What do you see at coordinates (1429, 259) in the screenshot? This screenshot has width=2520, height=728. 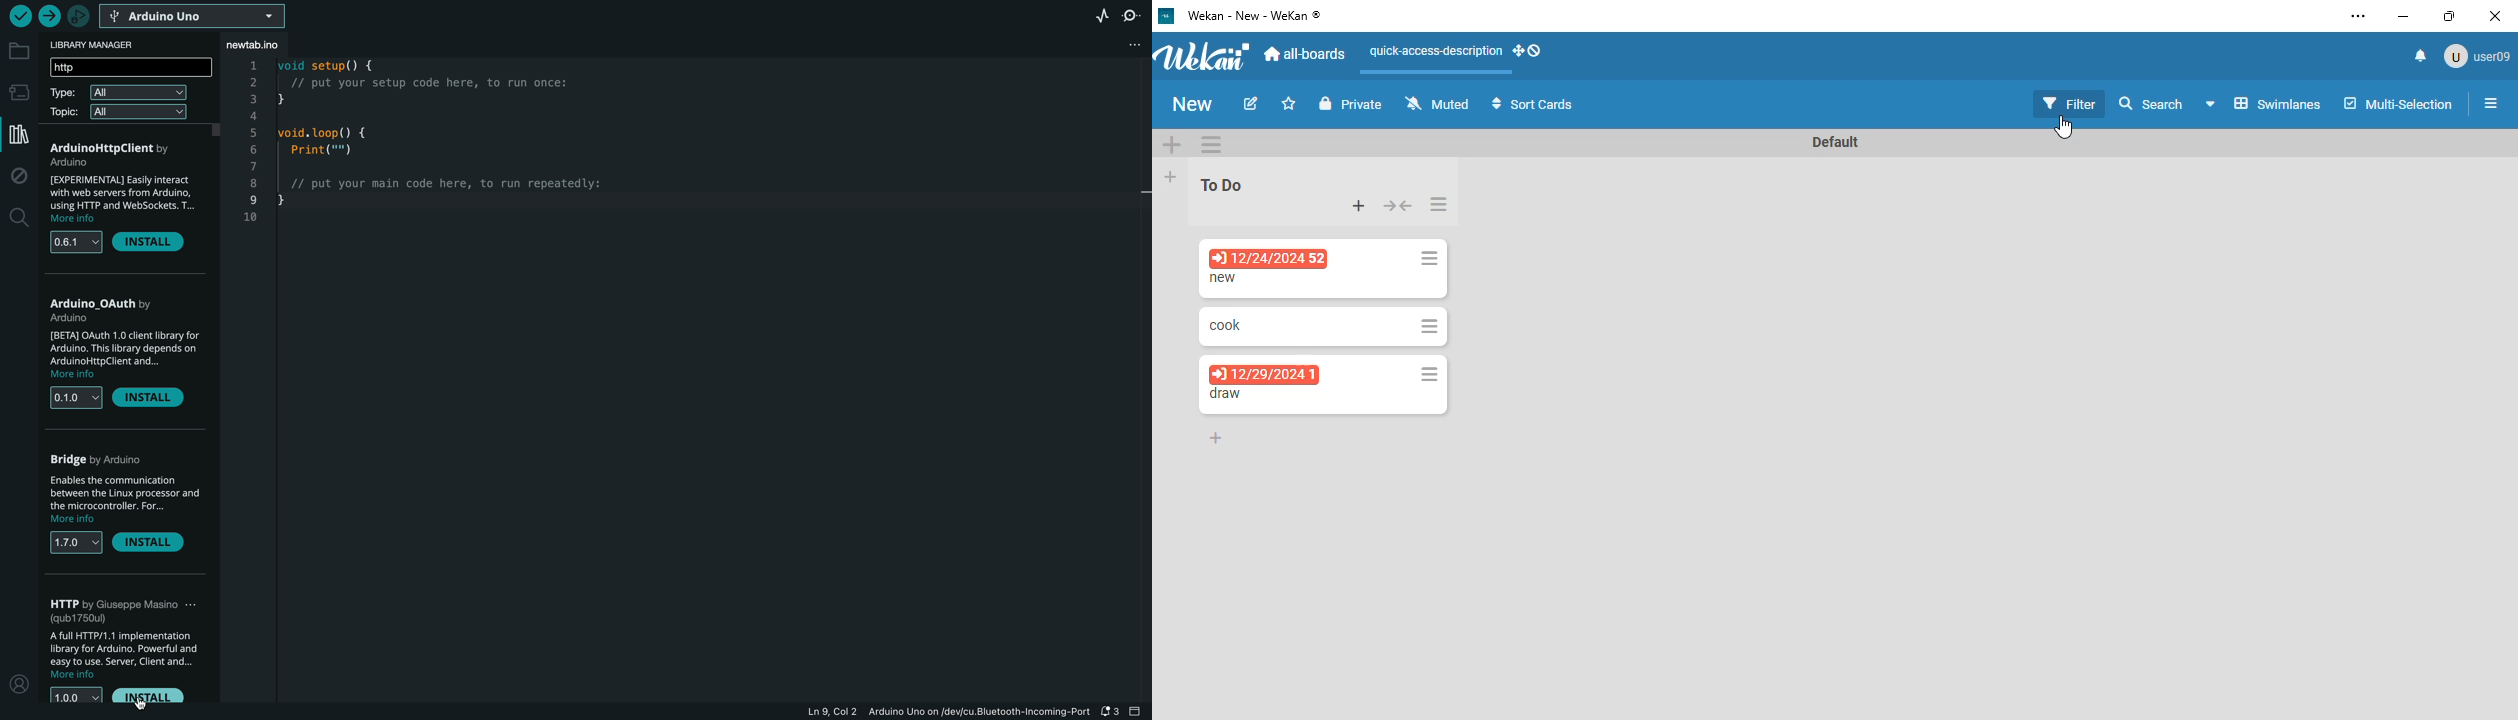 I see `card actions` at bounding box center [1429, 259].